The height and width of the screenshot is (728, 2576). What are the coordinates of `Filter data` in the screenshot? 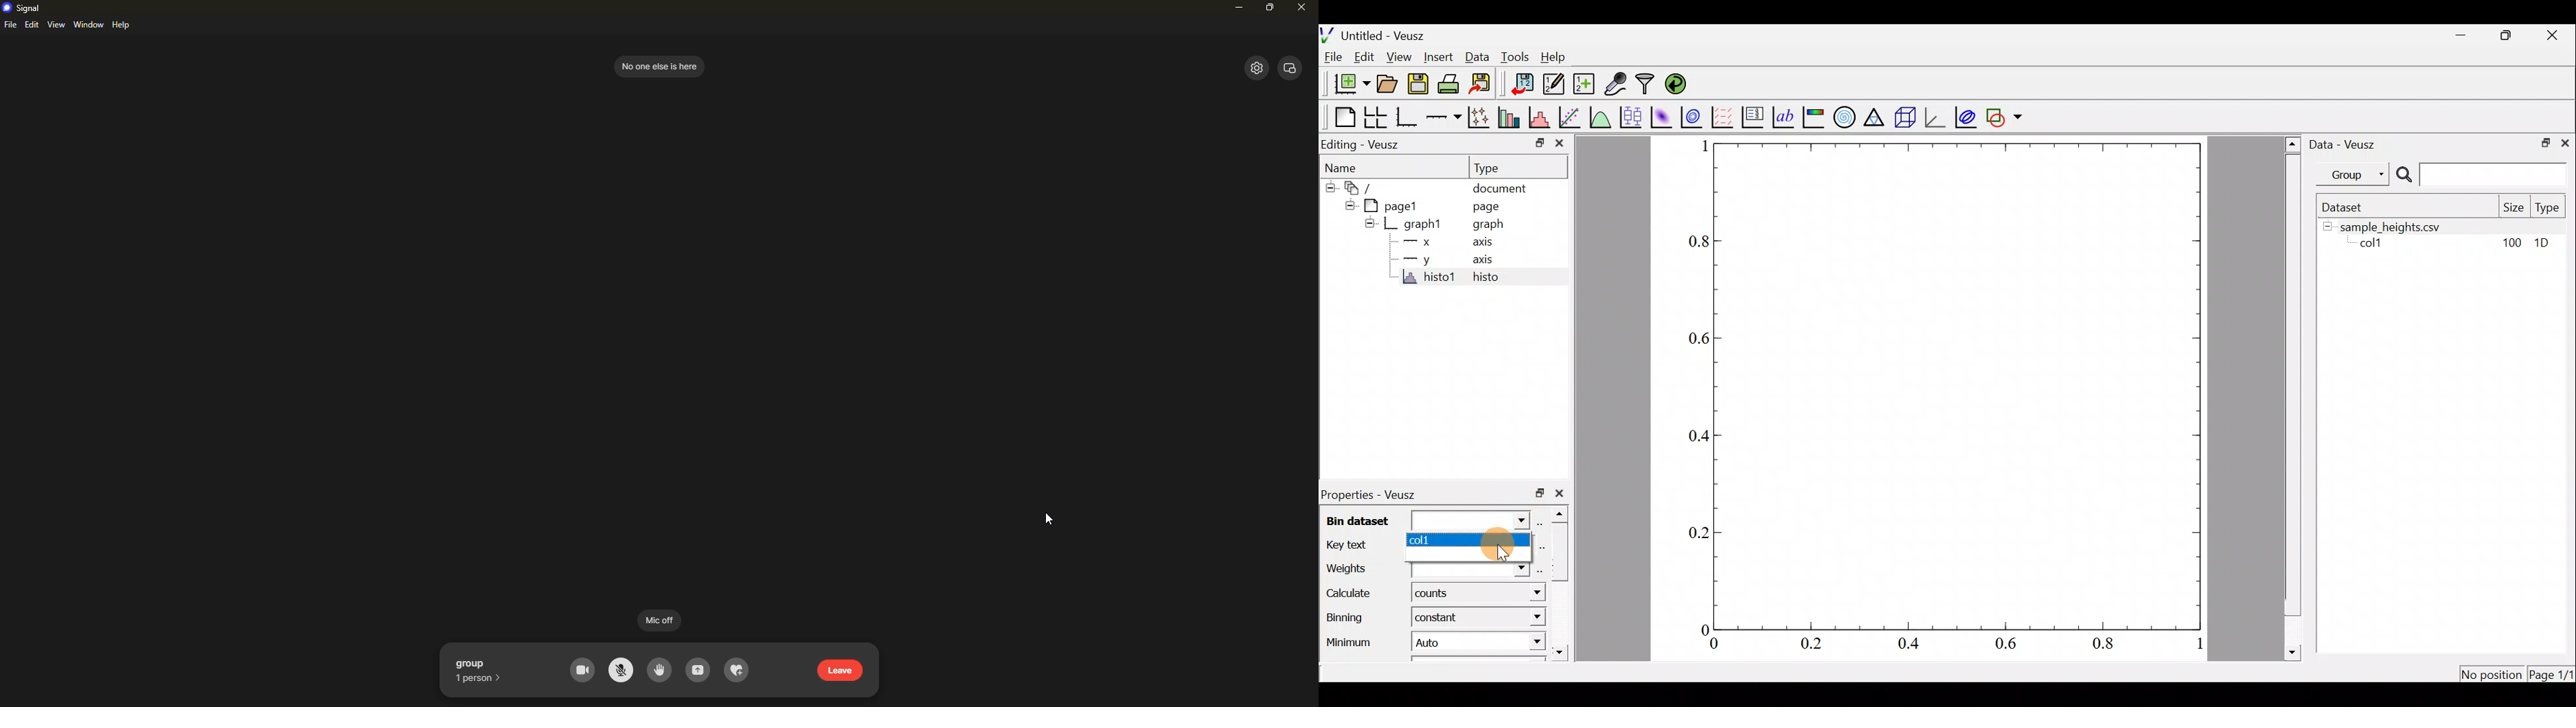 It's located at (1648, 83).